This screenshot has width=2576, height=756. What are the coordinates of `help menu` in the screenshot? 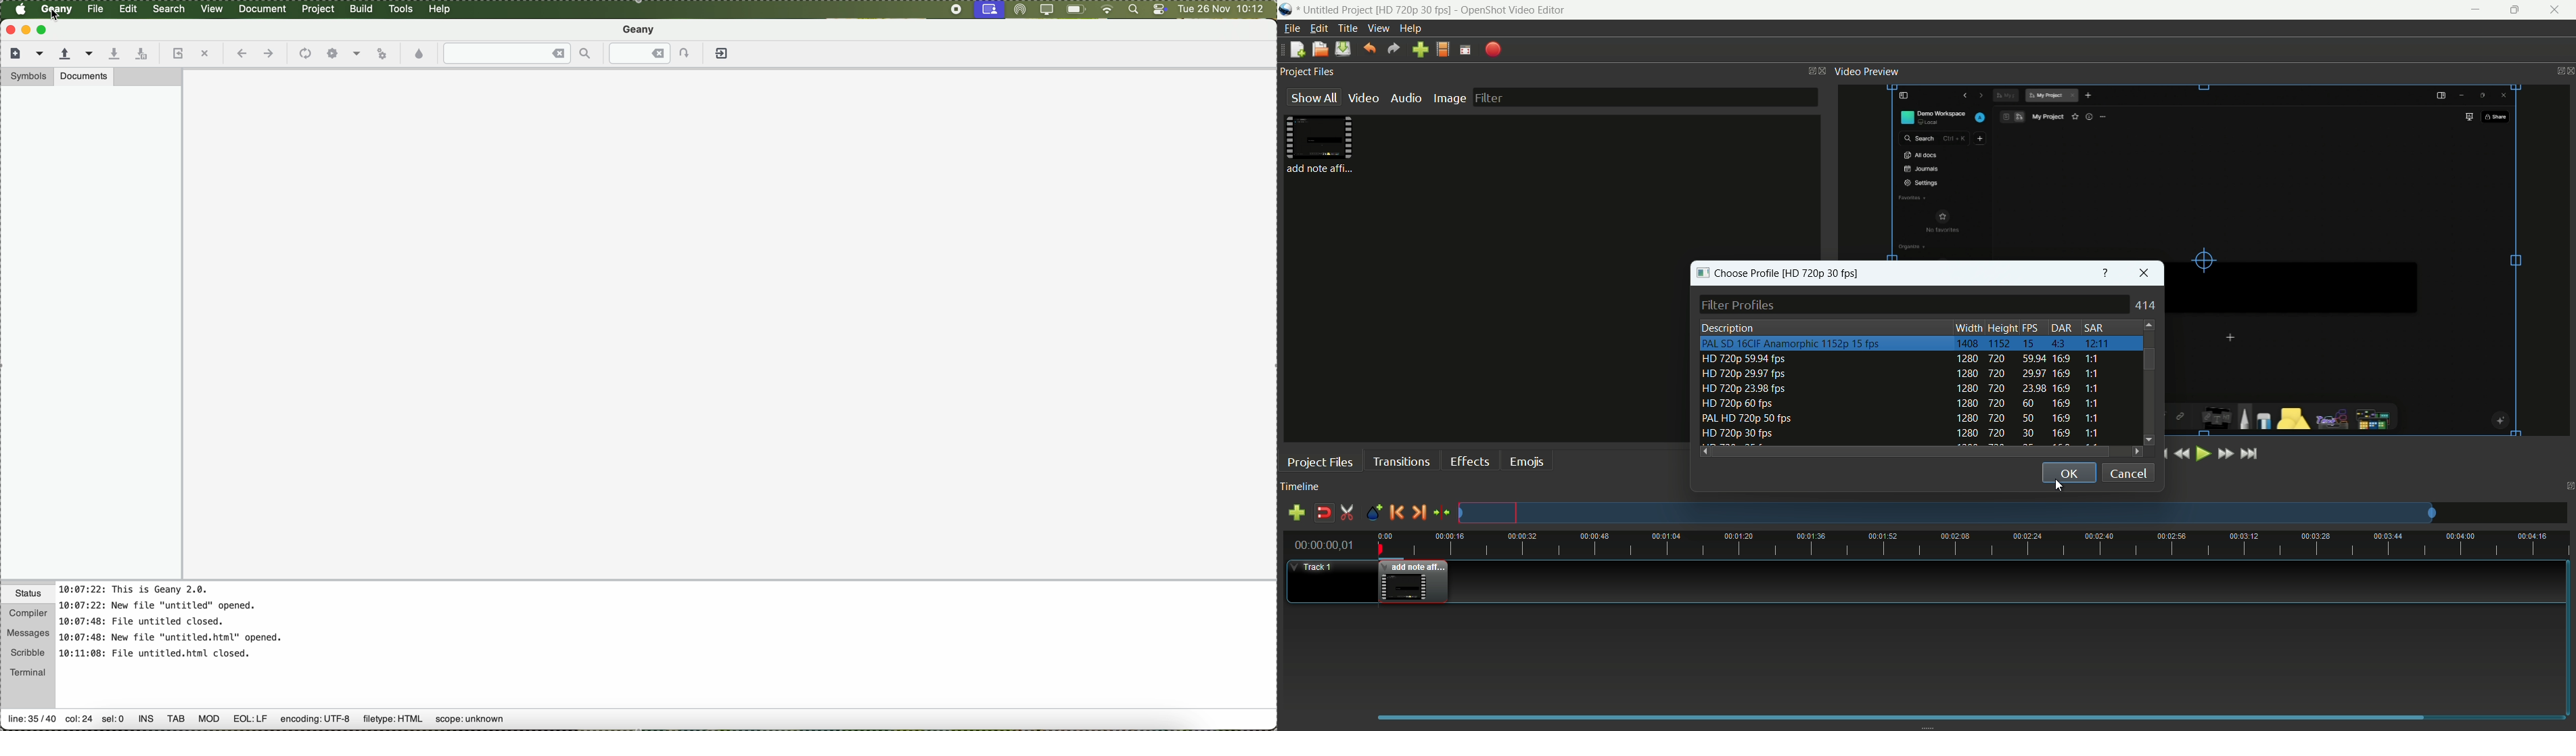 It's located at (1410, 28).